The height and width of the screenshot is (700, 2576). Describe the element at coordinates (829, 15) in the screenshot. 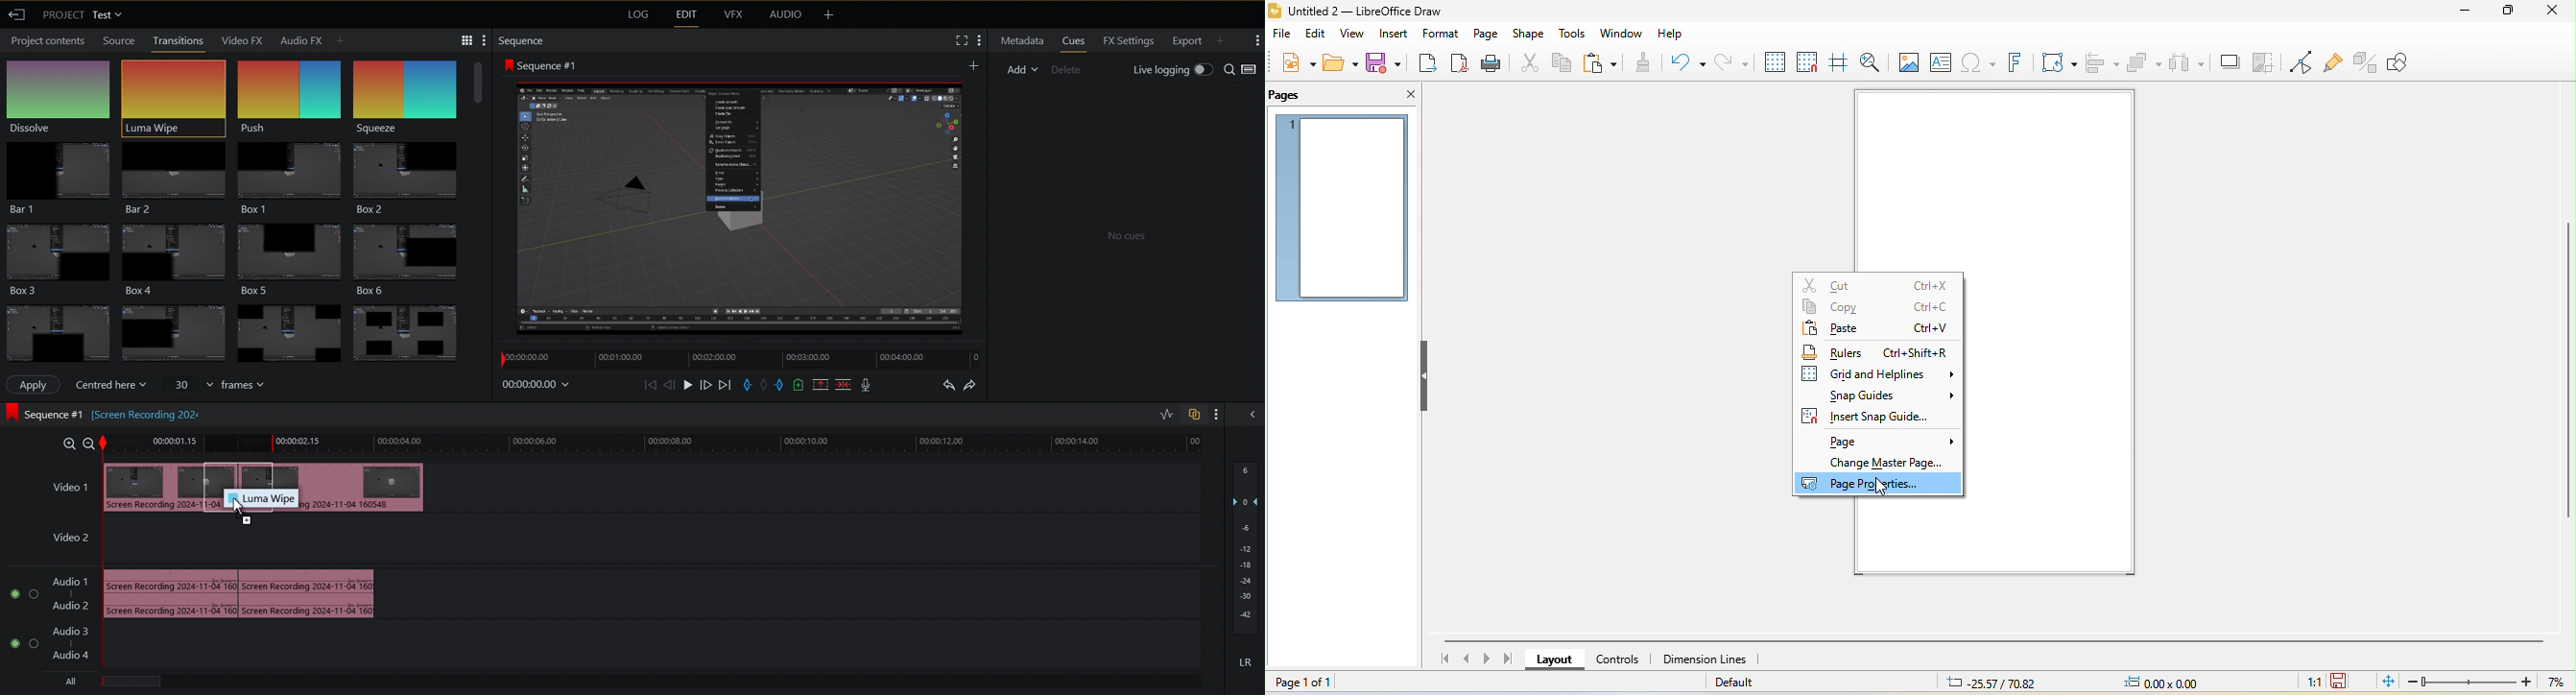

I see `More` at that location.